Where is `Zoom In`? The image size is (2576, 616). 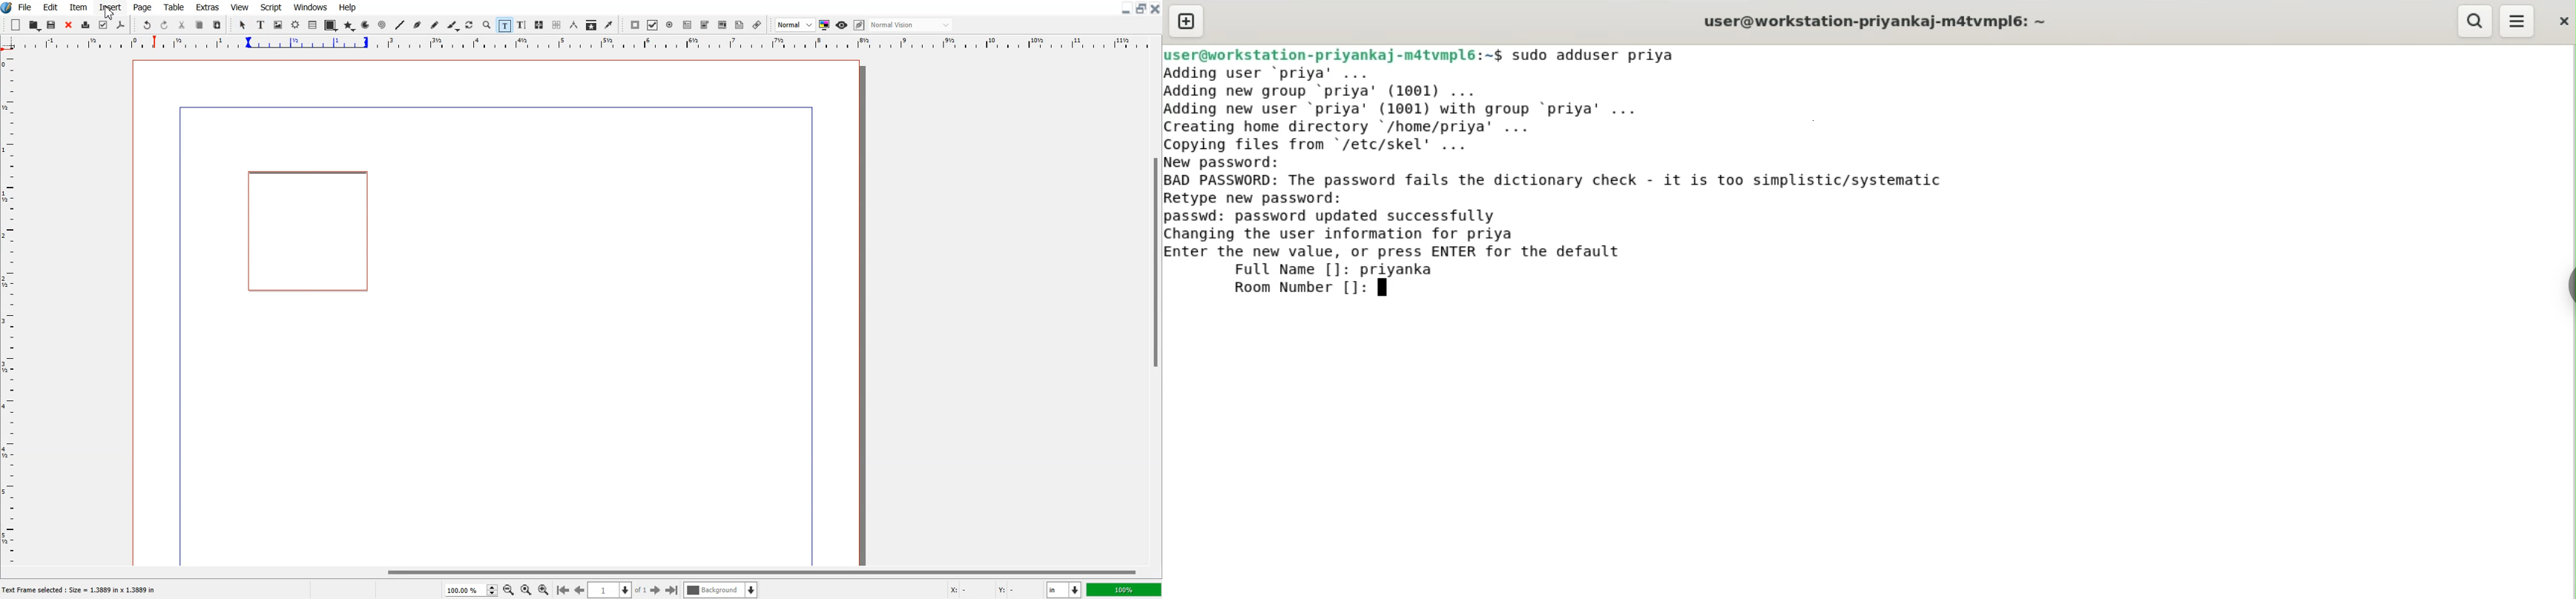 Zoom In is located at coordinates (544, 589).